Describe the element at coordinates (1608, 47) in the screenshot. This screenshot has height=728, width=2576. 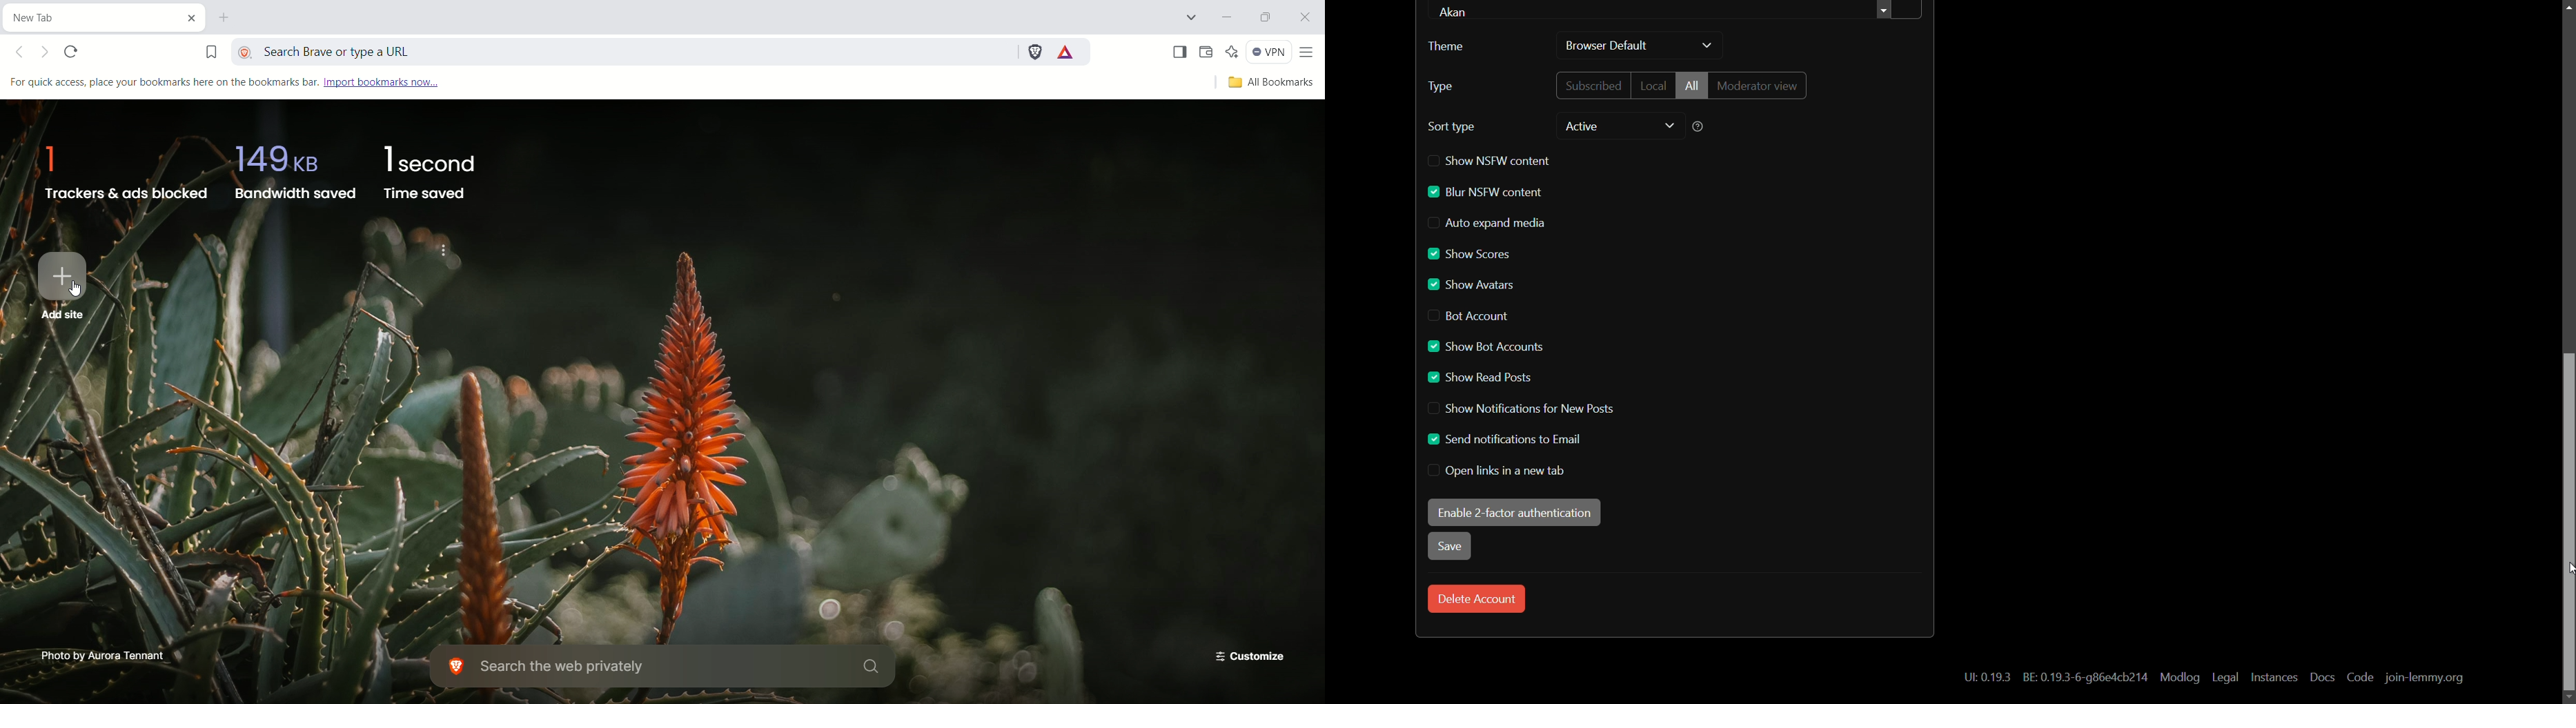
I see `browser default` at that location.